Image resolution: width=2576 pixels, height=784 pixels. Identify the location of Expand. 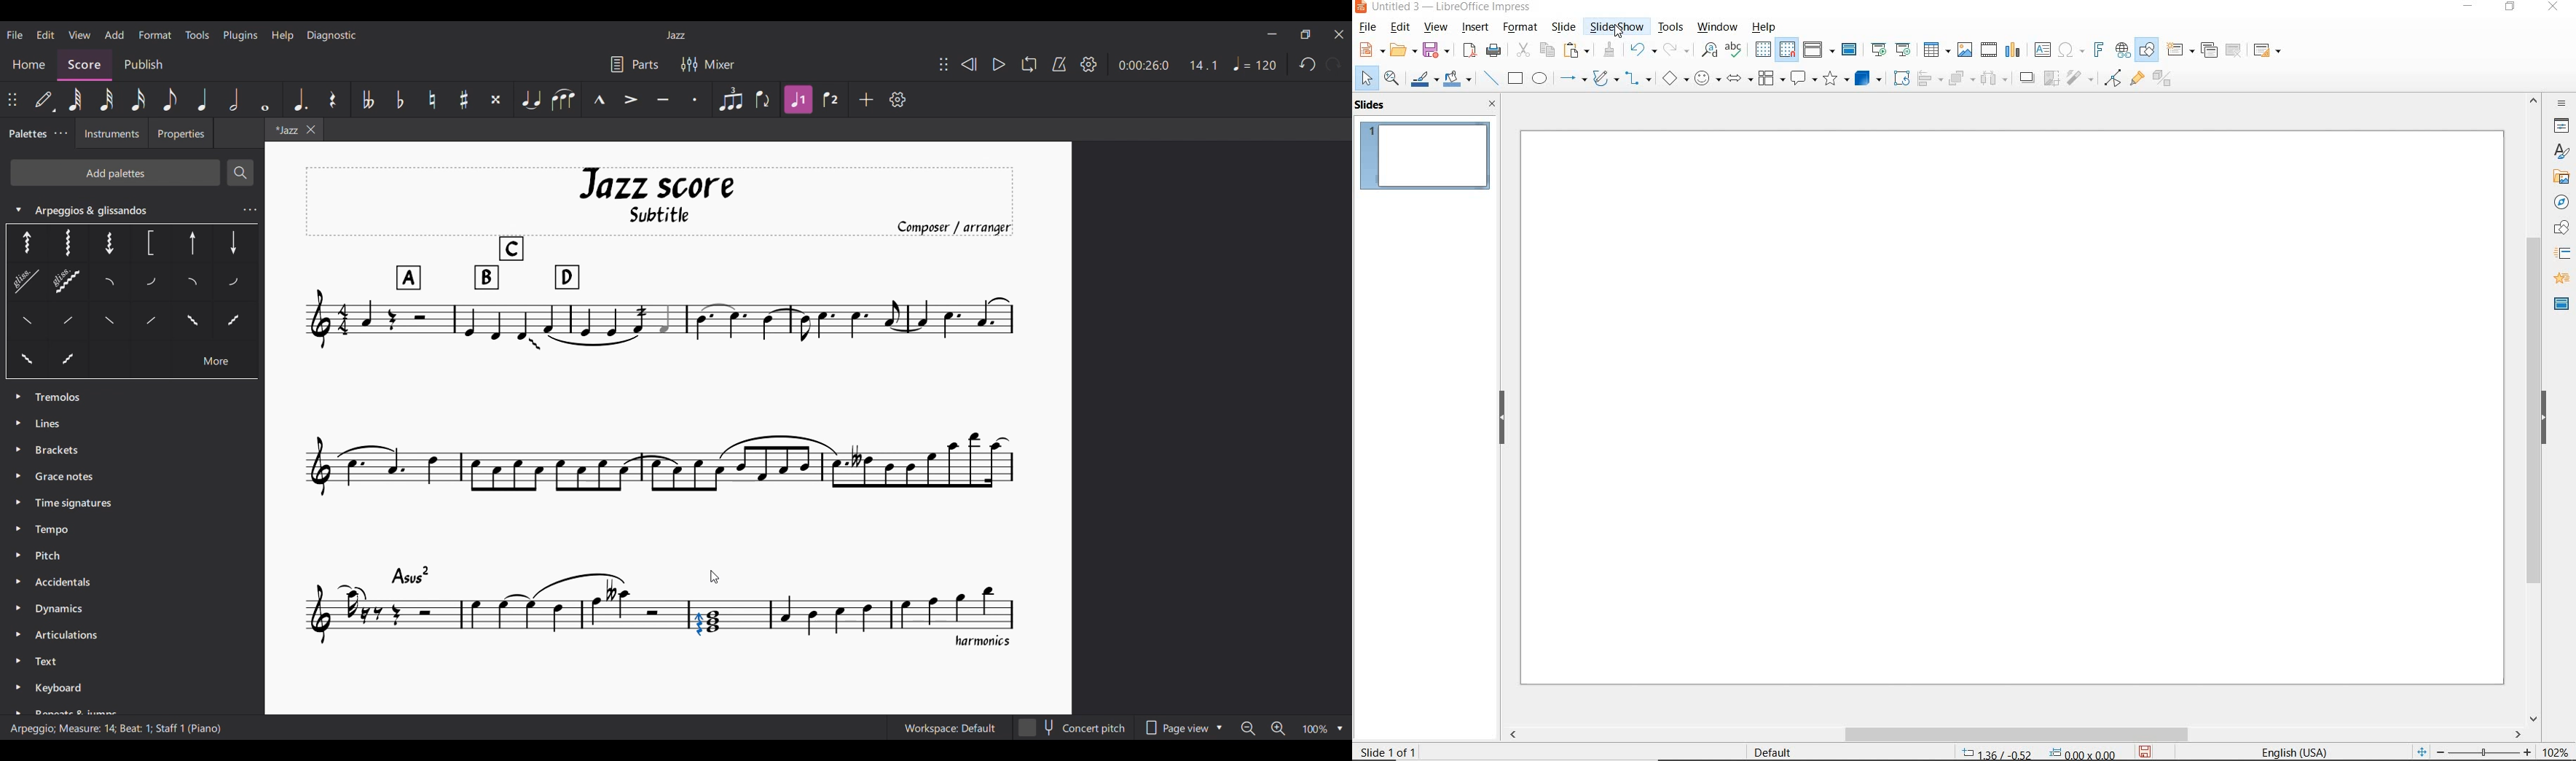
(15, 548).